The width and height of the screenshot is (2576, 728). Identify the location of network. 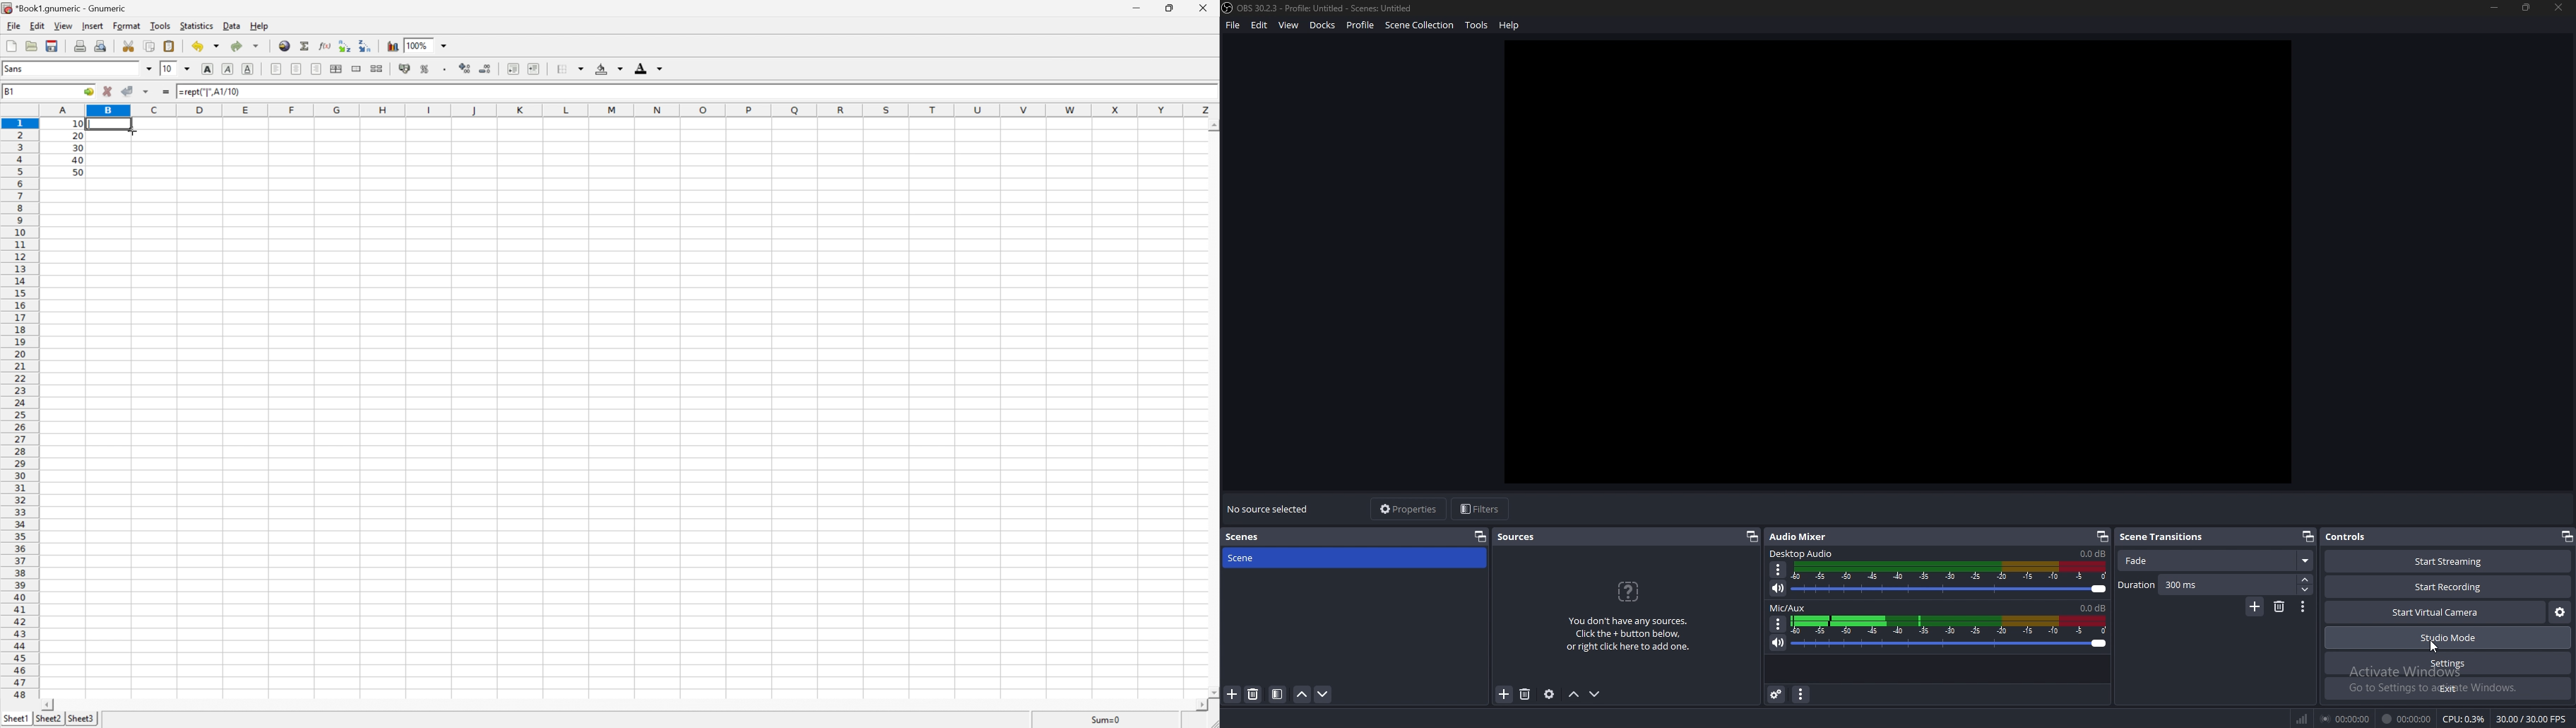
(2300, 719).